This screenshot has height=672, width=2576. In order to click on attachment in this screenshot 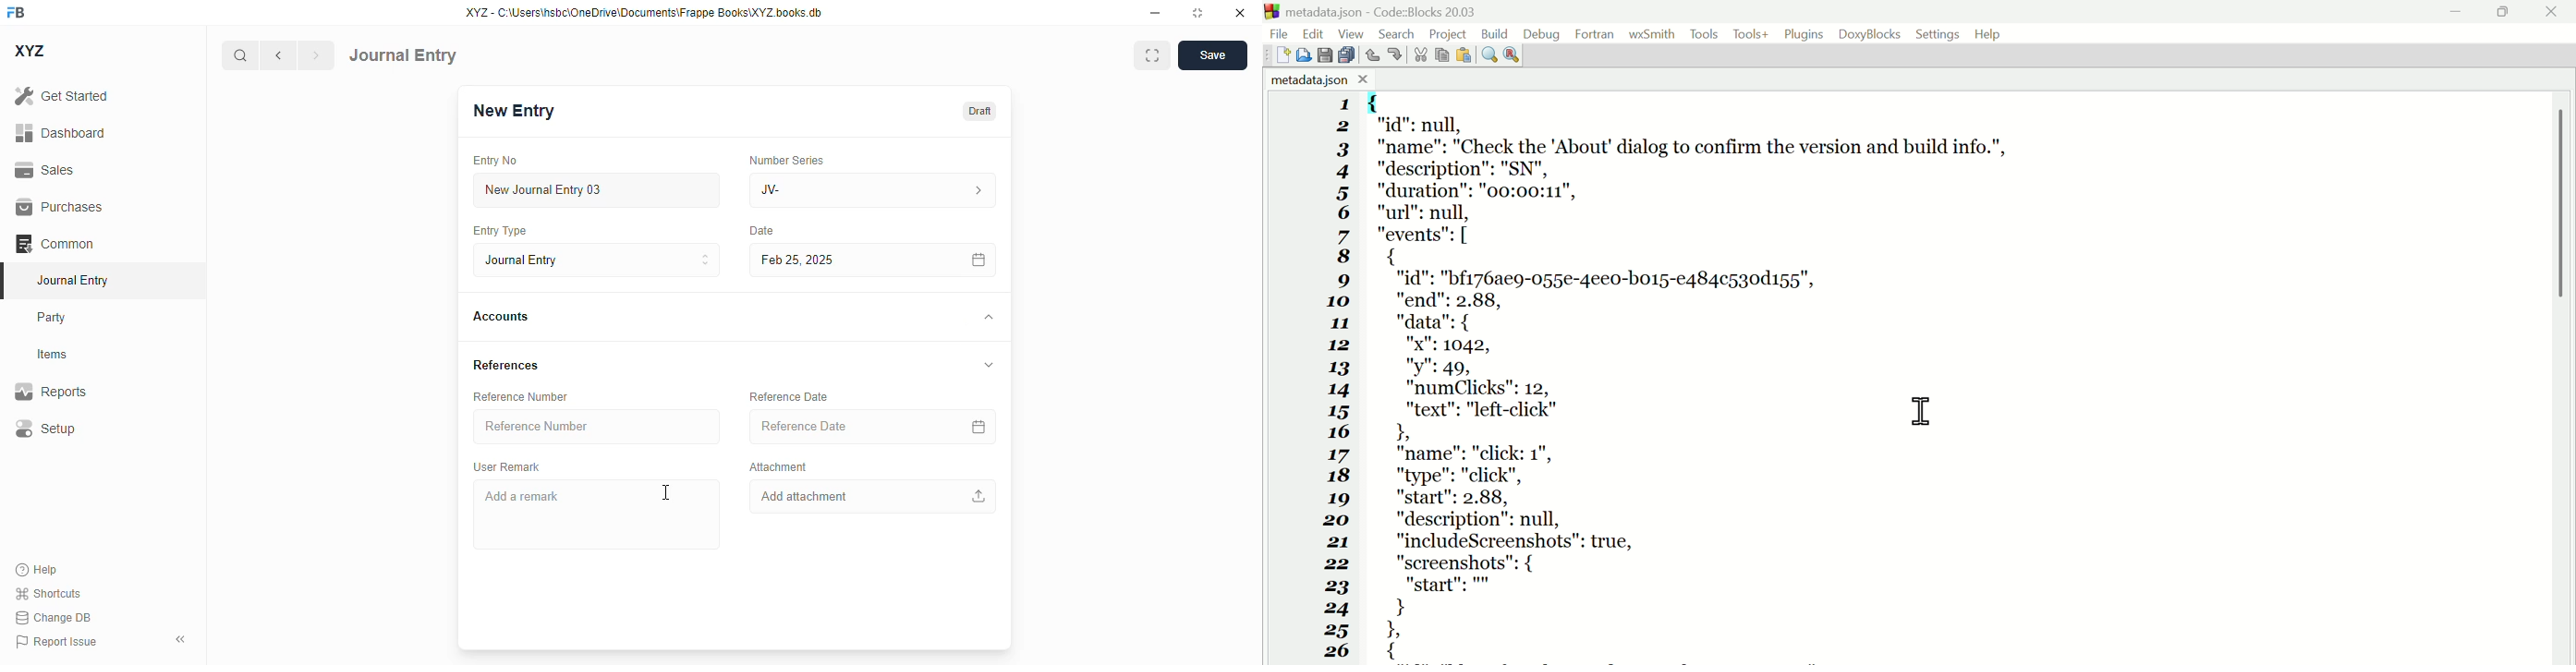, I will do `click(777, 467)`.